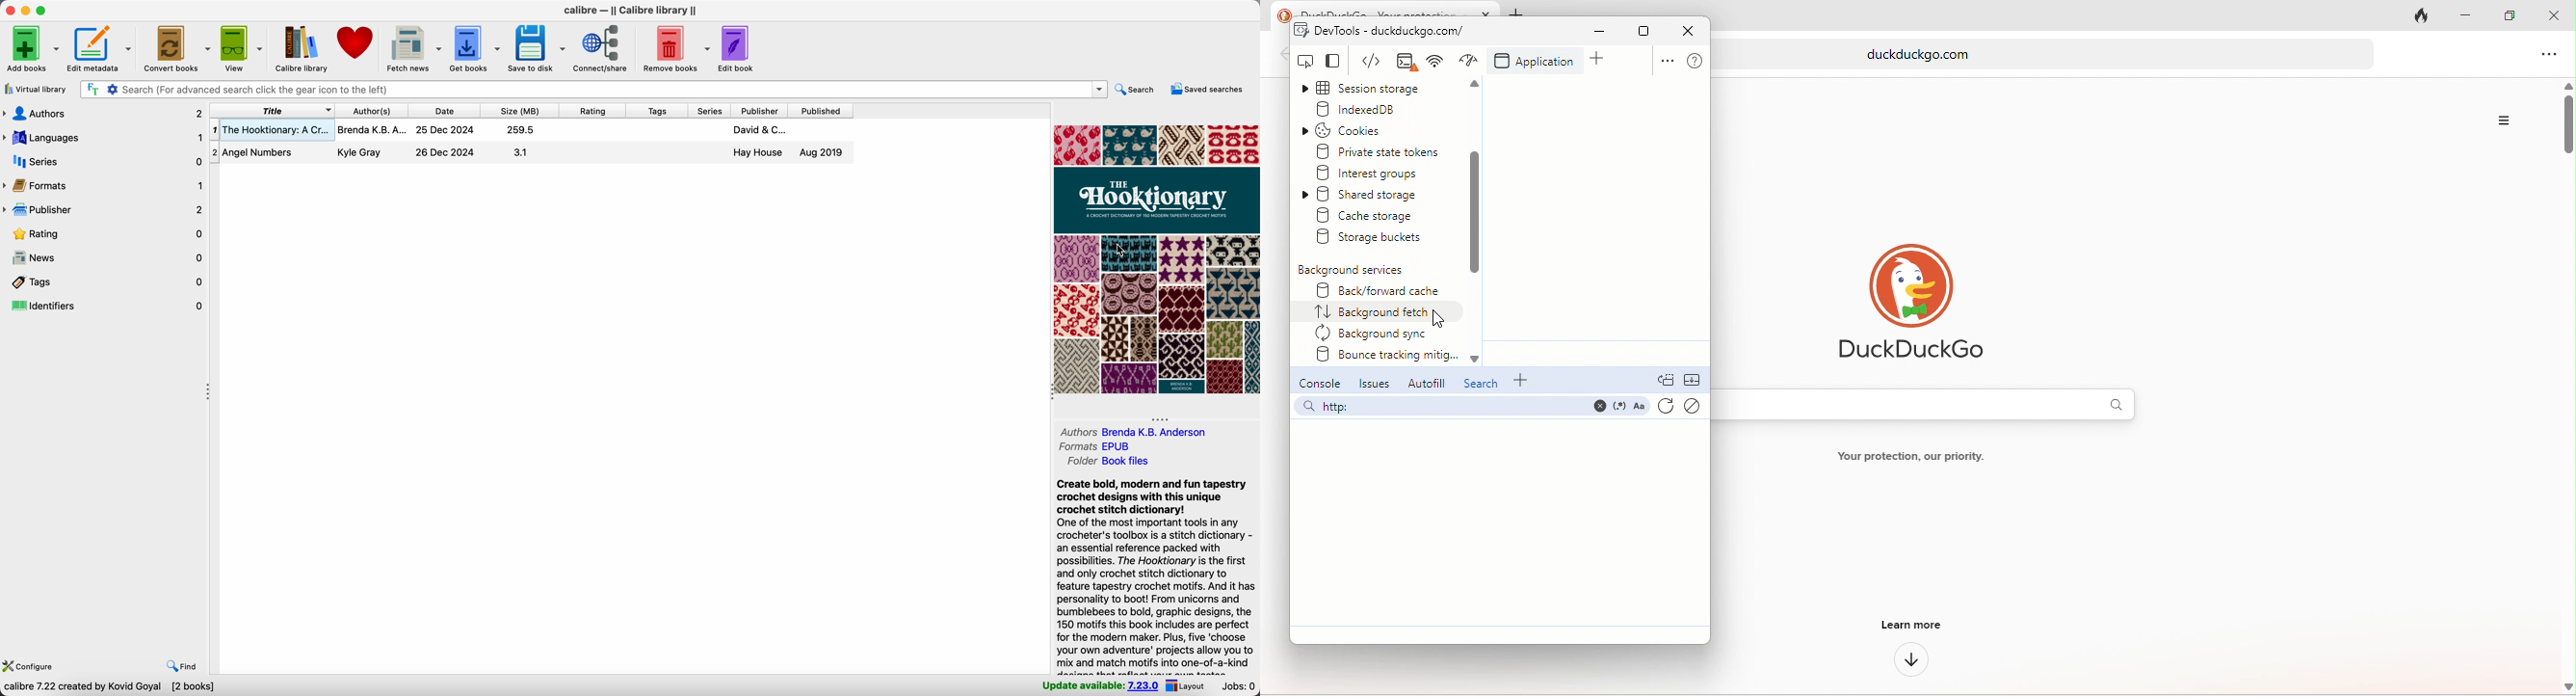  I want to click on tags, so click(658, 110).